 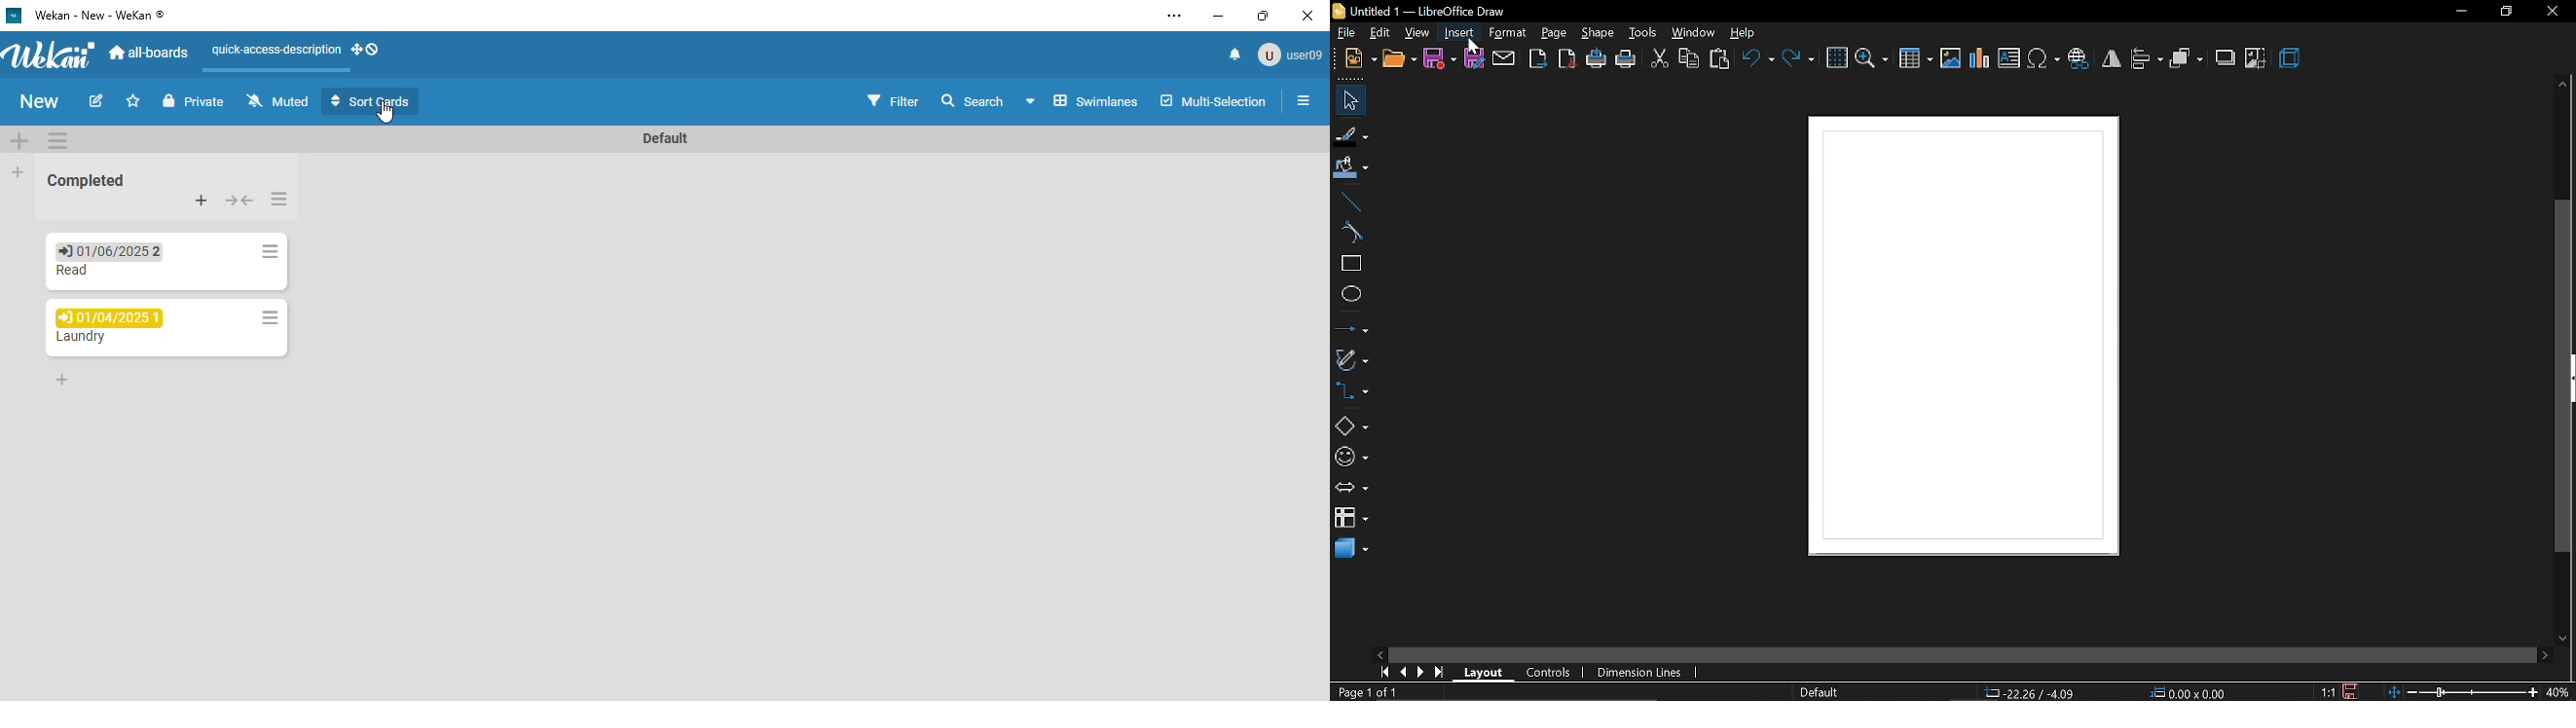 I want to click on horizontal scroll bar, so click(x=1966, y=656).